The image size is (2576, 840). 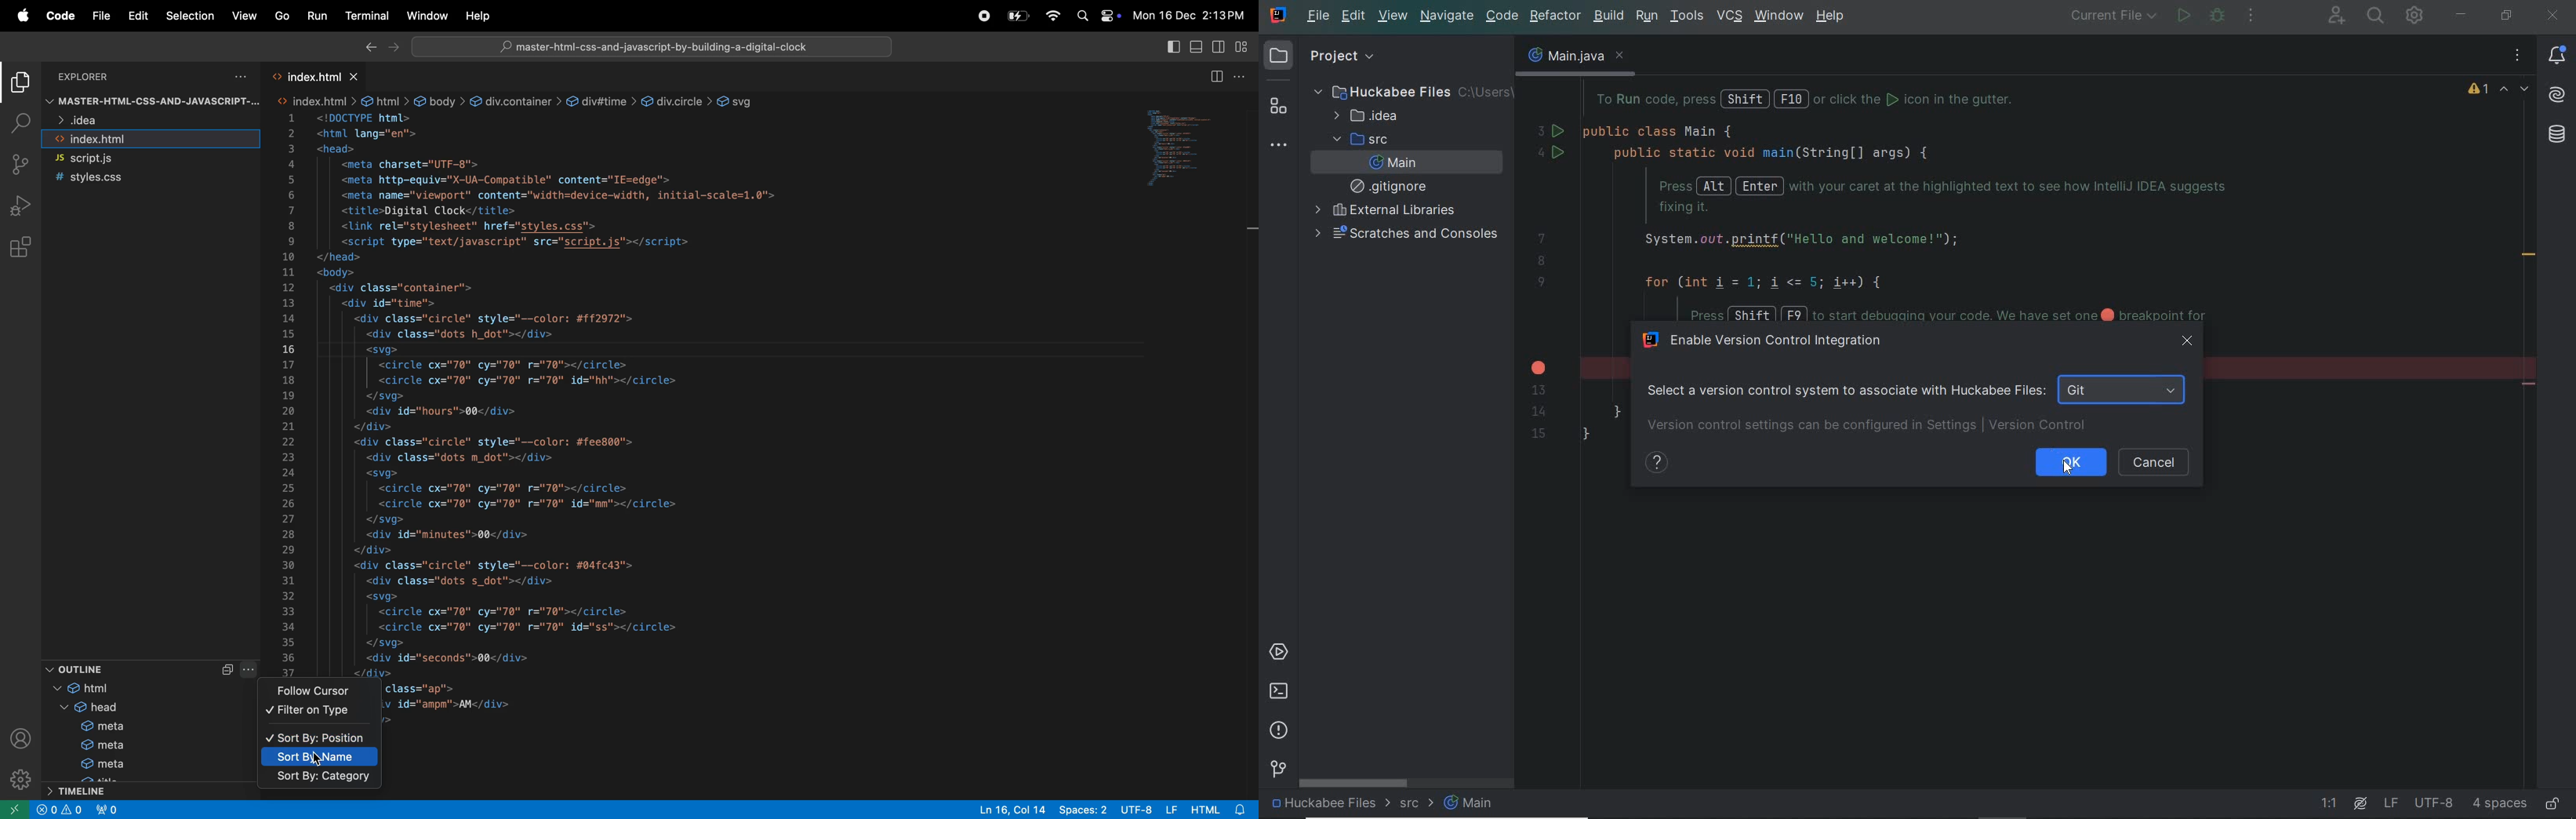 What do you see at coordinates (125, 669) in the screenshot?
I see `outline` at bounding box center [125, 669].